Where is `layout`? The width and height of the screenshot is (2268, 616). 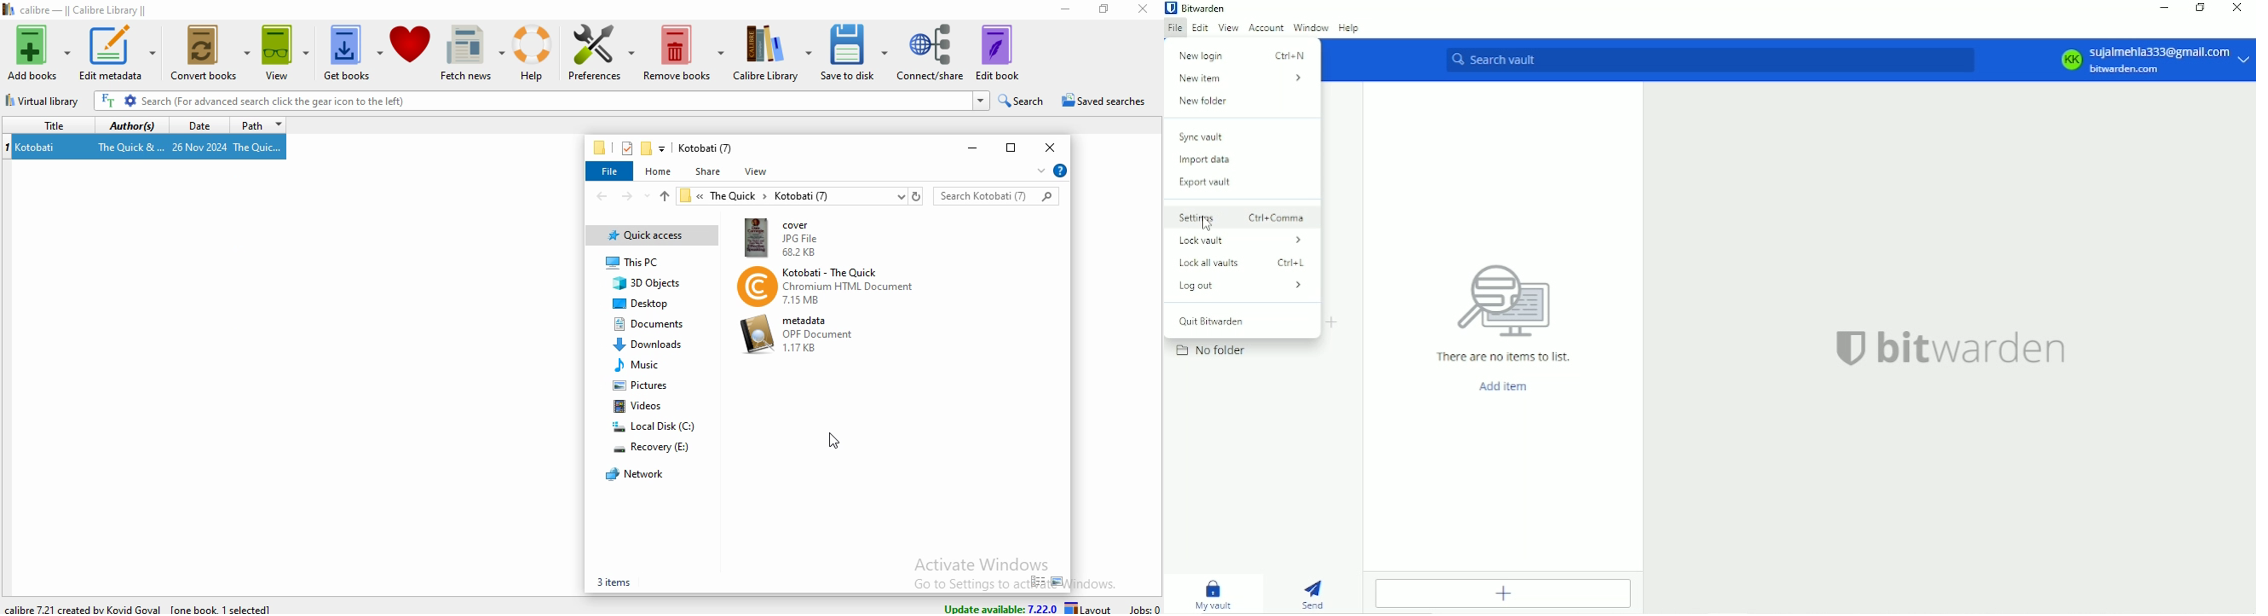
layout is located at coordinates (1092, 607).